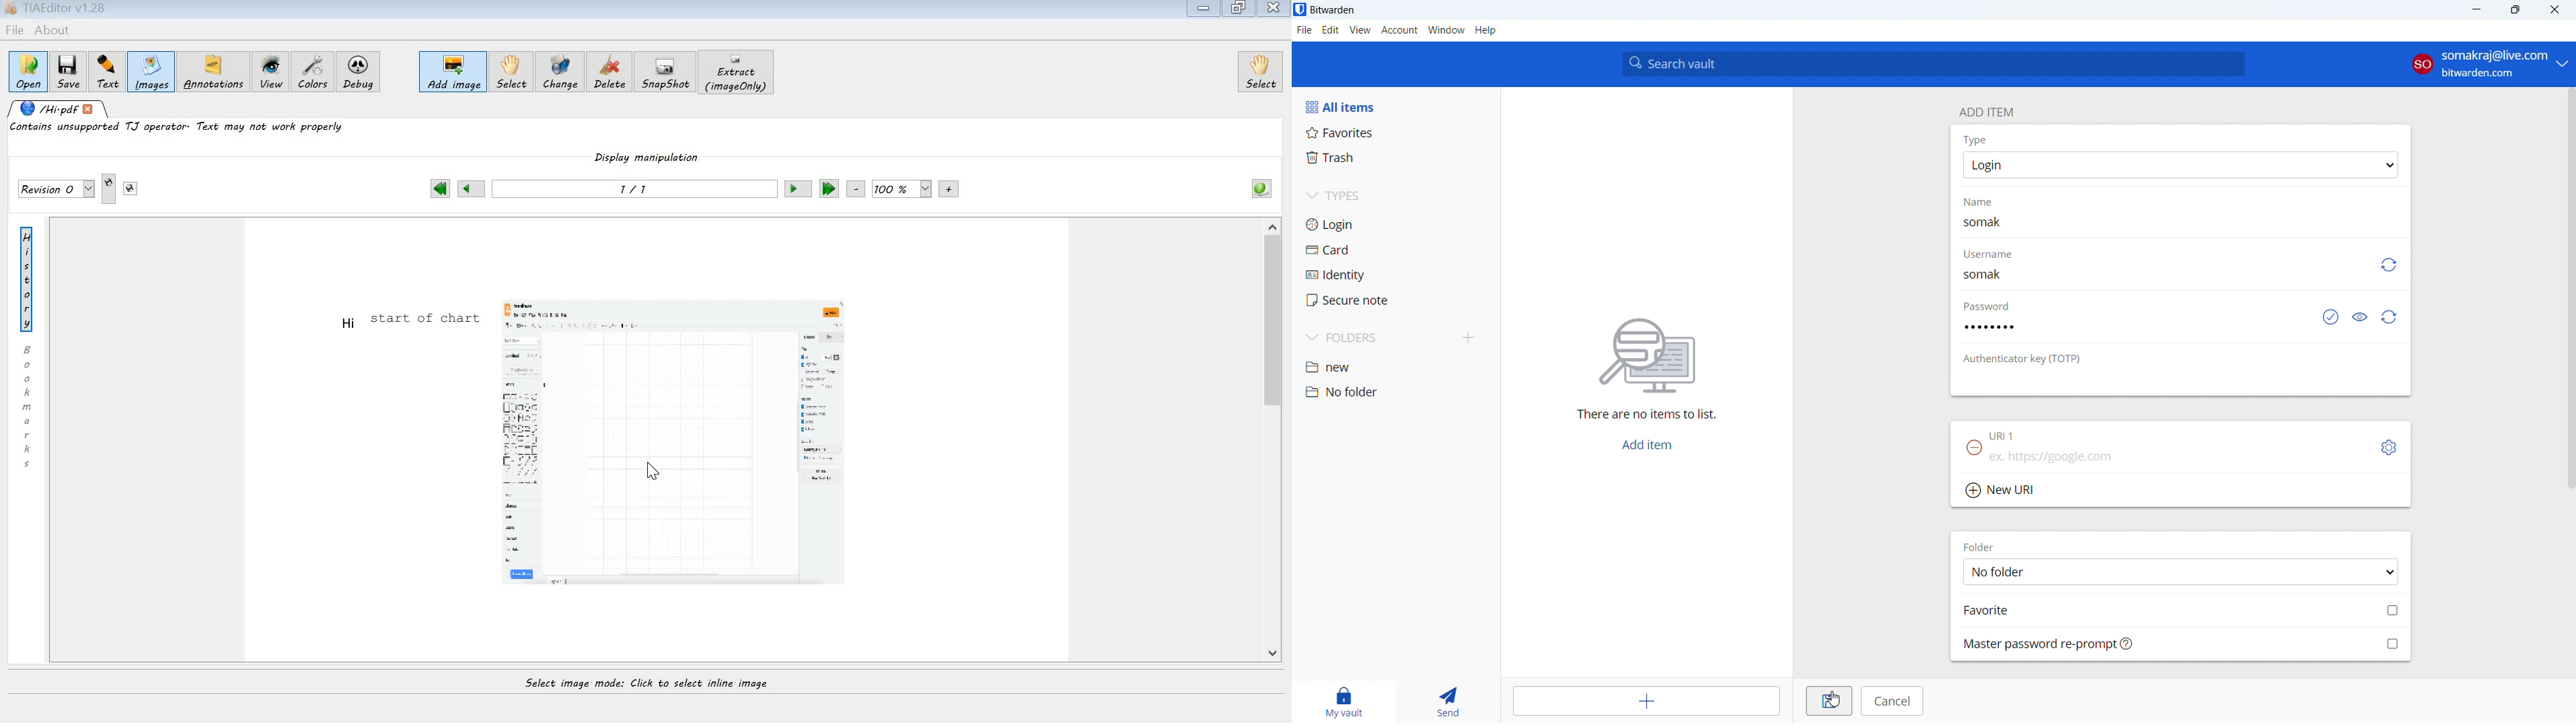  Describe the element at coordinates (1395, 197) in the screenshot. I see `types` at that location.